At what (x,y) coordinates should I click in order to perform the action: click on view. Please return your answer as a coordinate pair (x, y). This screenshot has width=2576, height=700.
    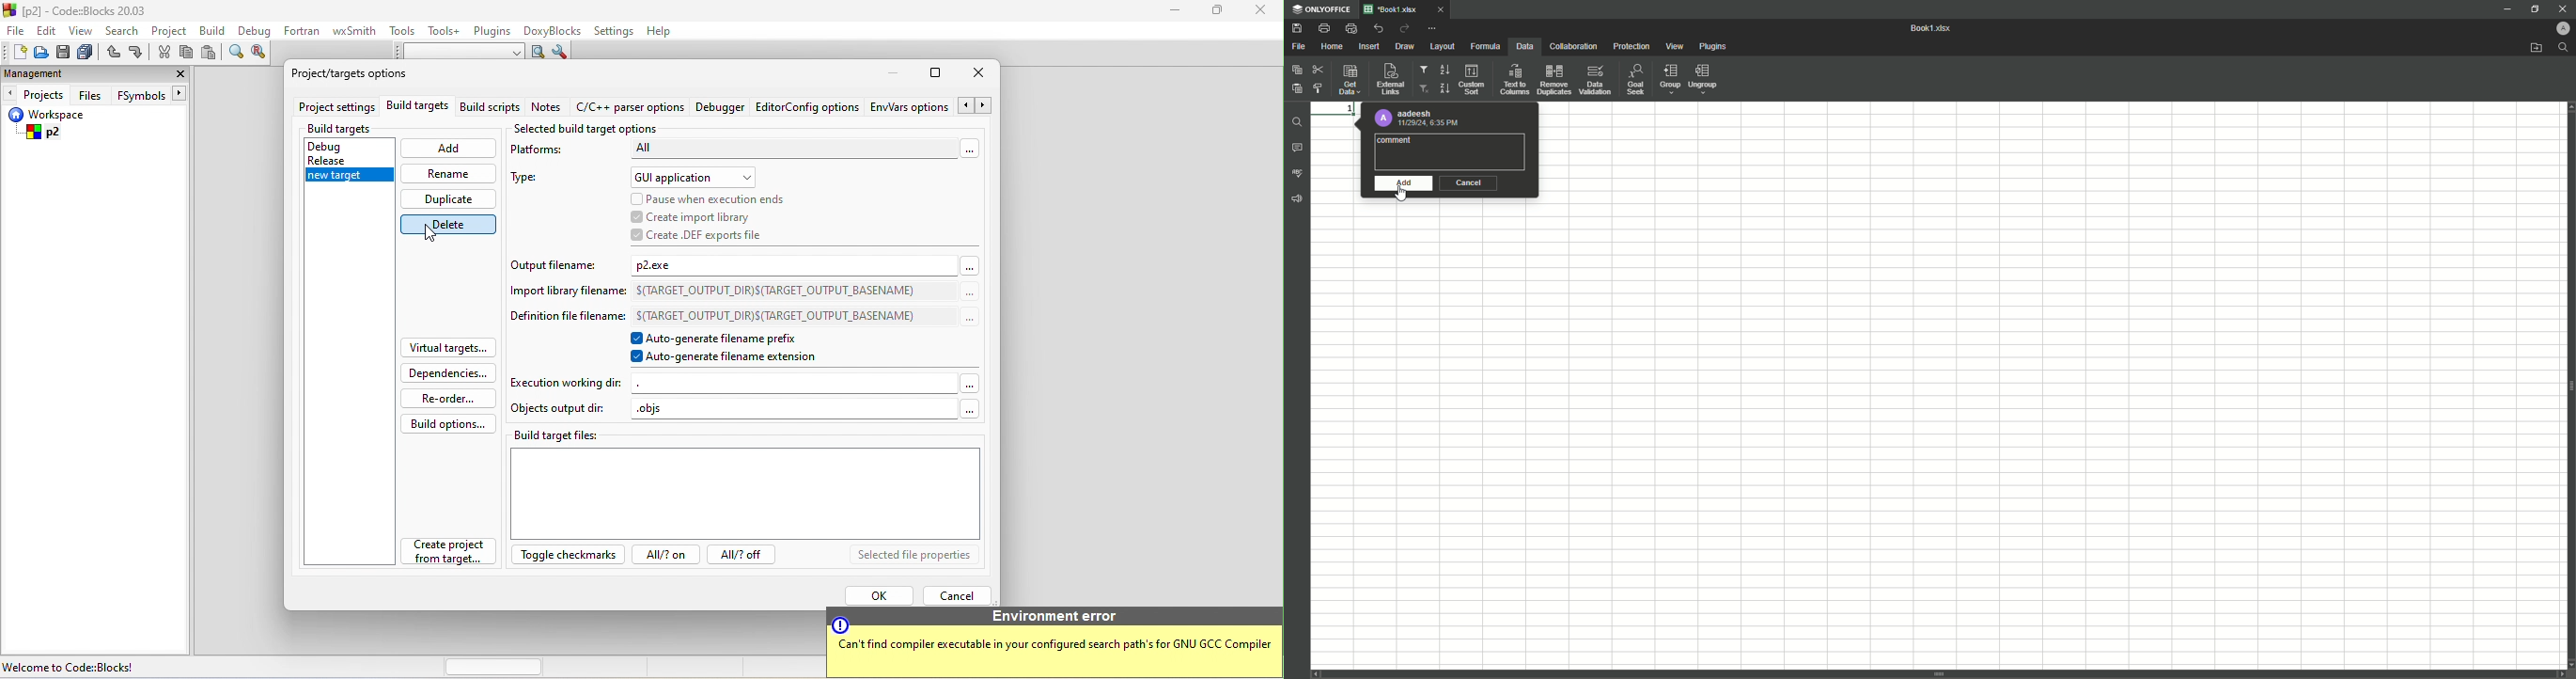
    Looking at the image, I should click on (81, 31).